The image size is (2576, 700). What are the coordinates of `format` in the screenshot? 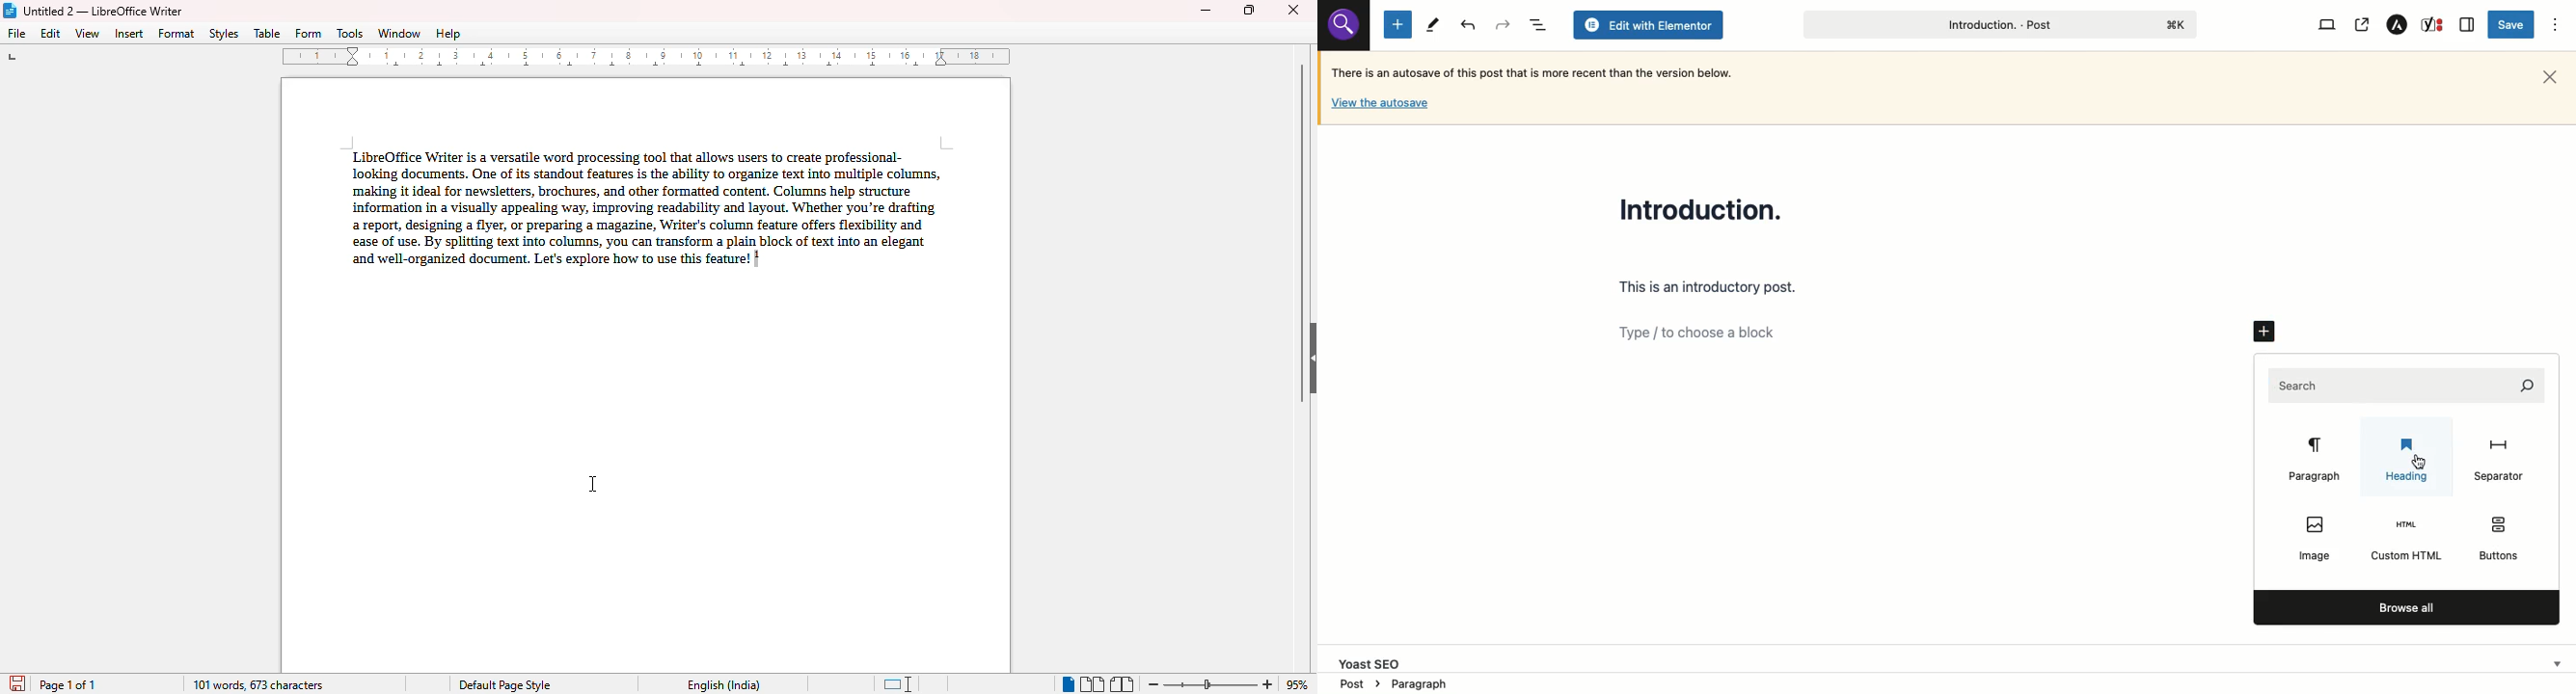 It's located at (176, 33).